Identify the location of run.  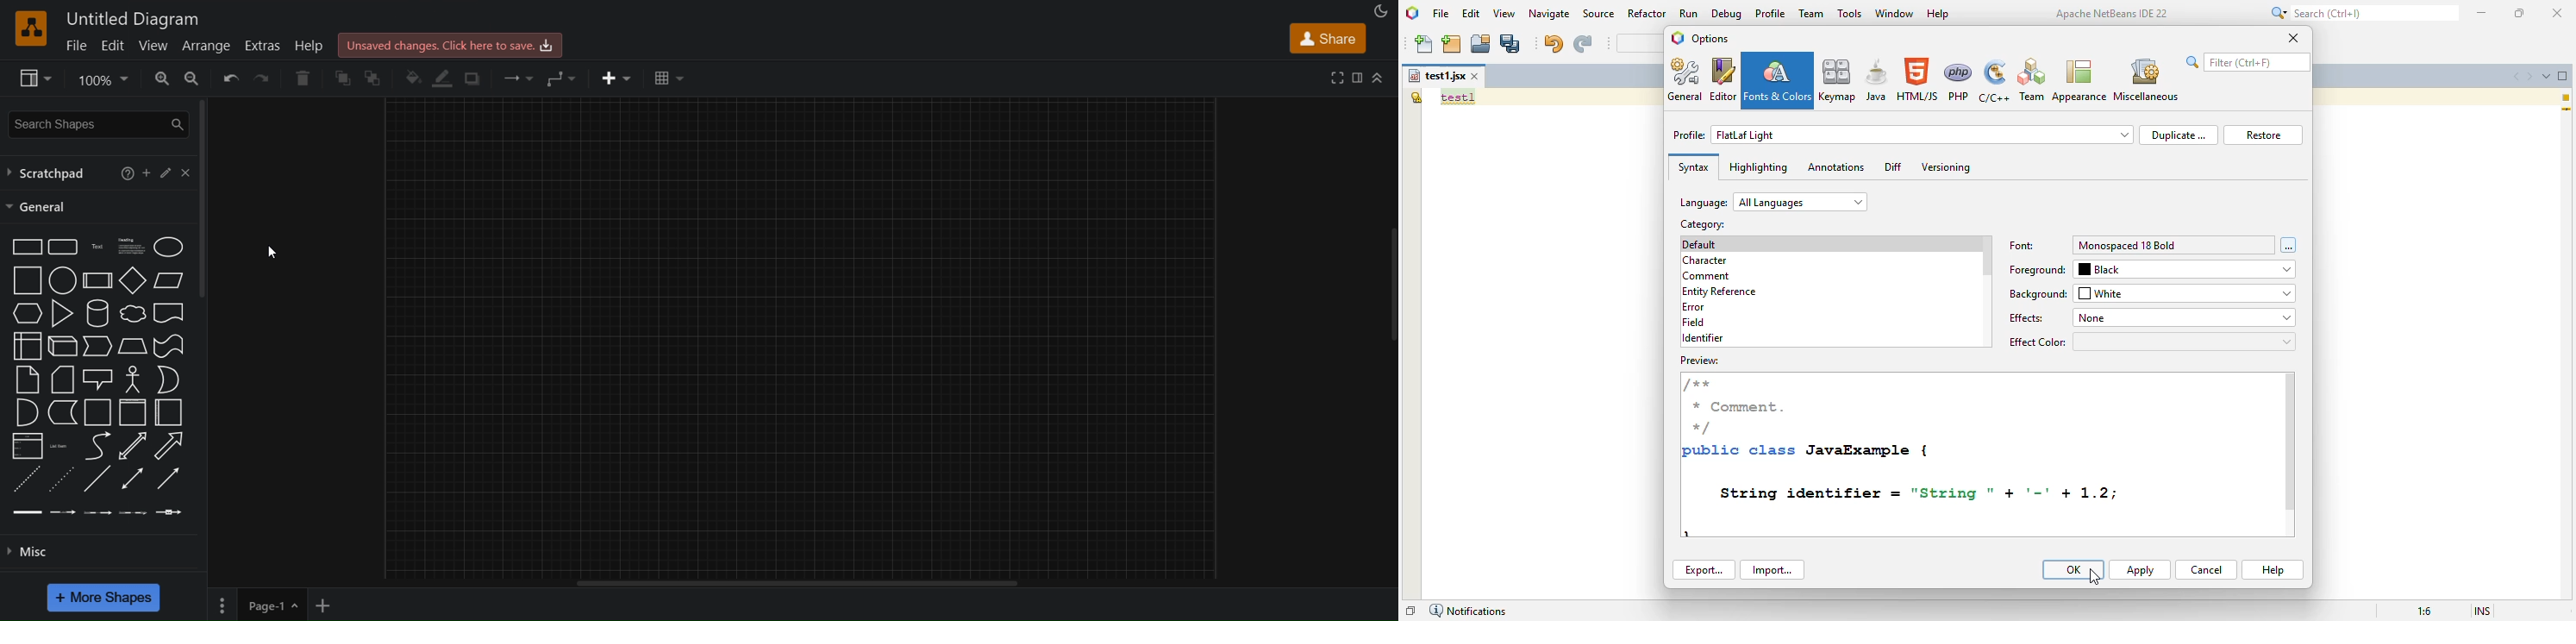
(1689, 14).